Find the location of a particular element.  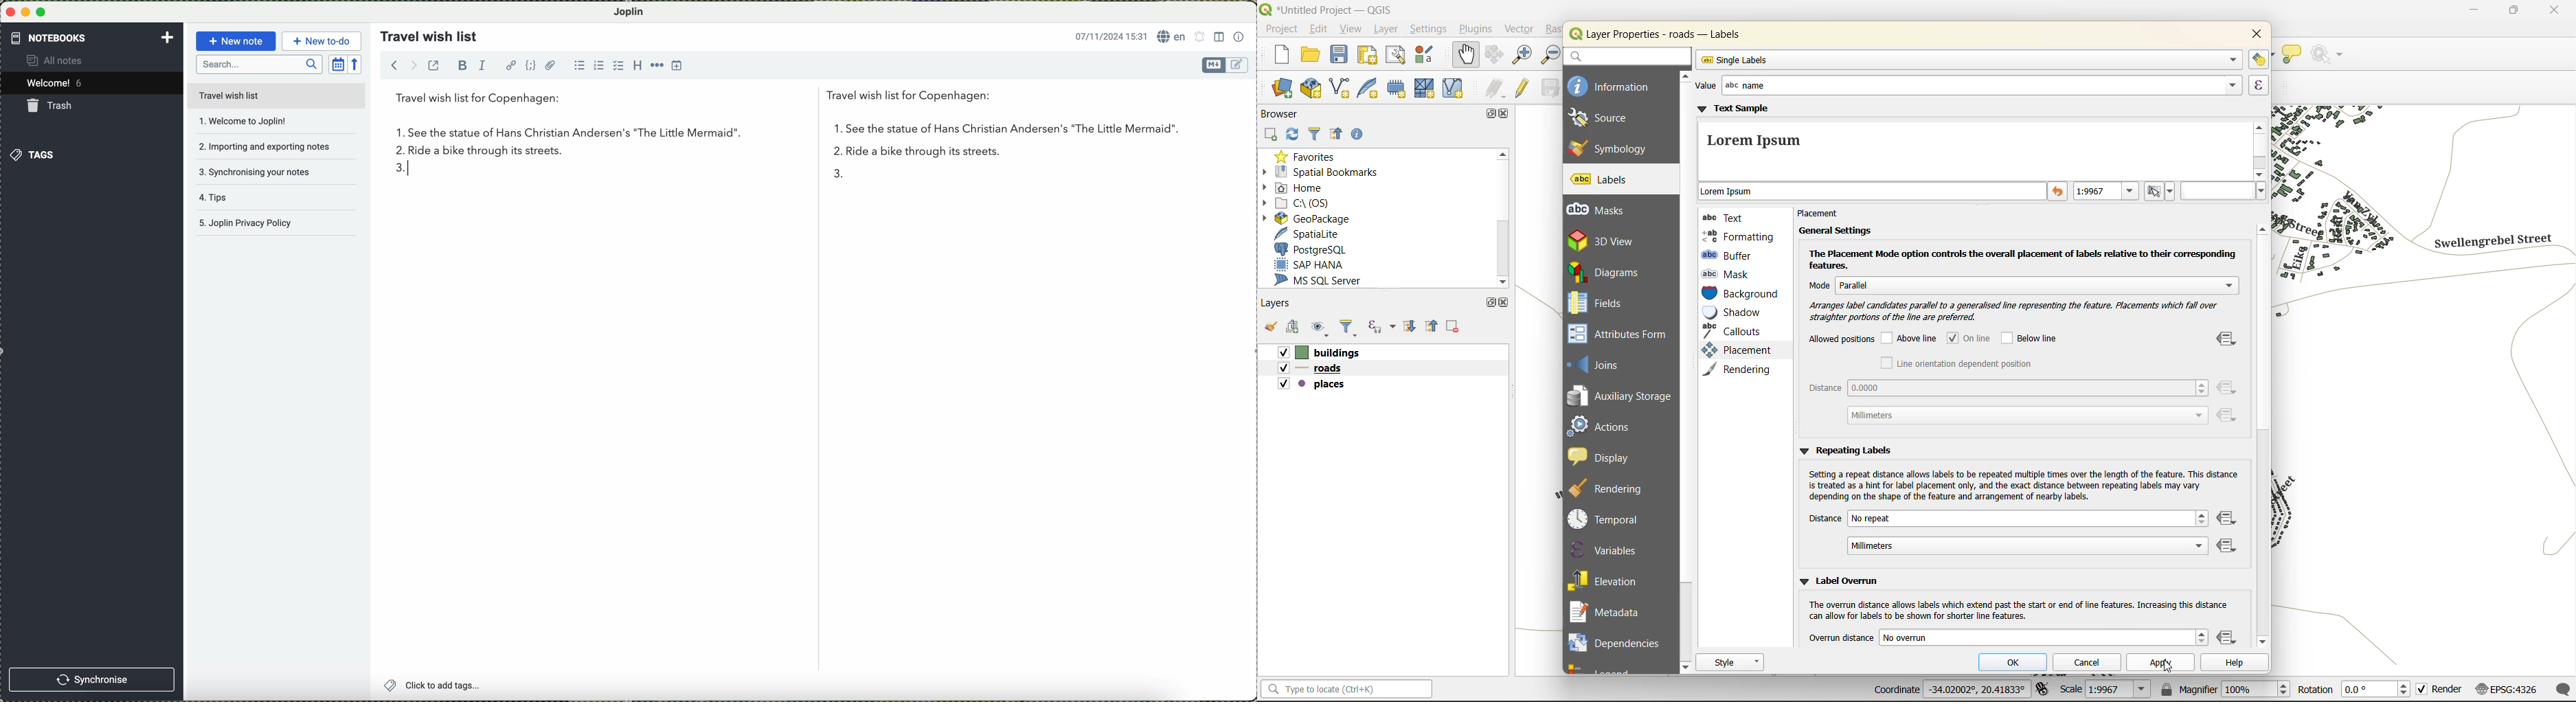

search bar is located at coordinates (259, 65).